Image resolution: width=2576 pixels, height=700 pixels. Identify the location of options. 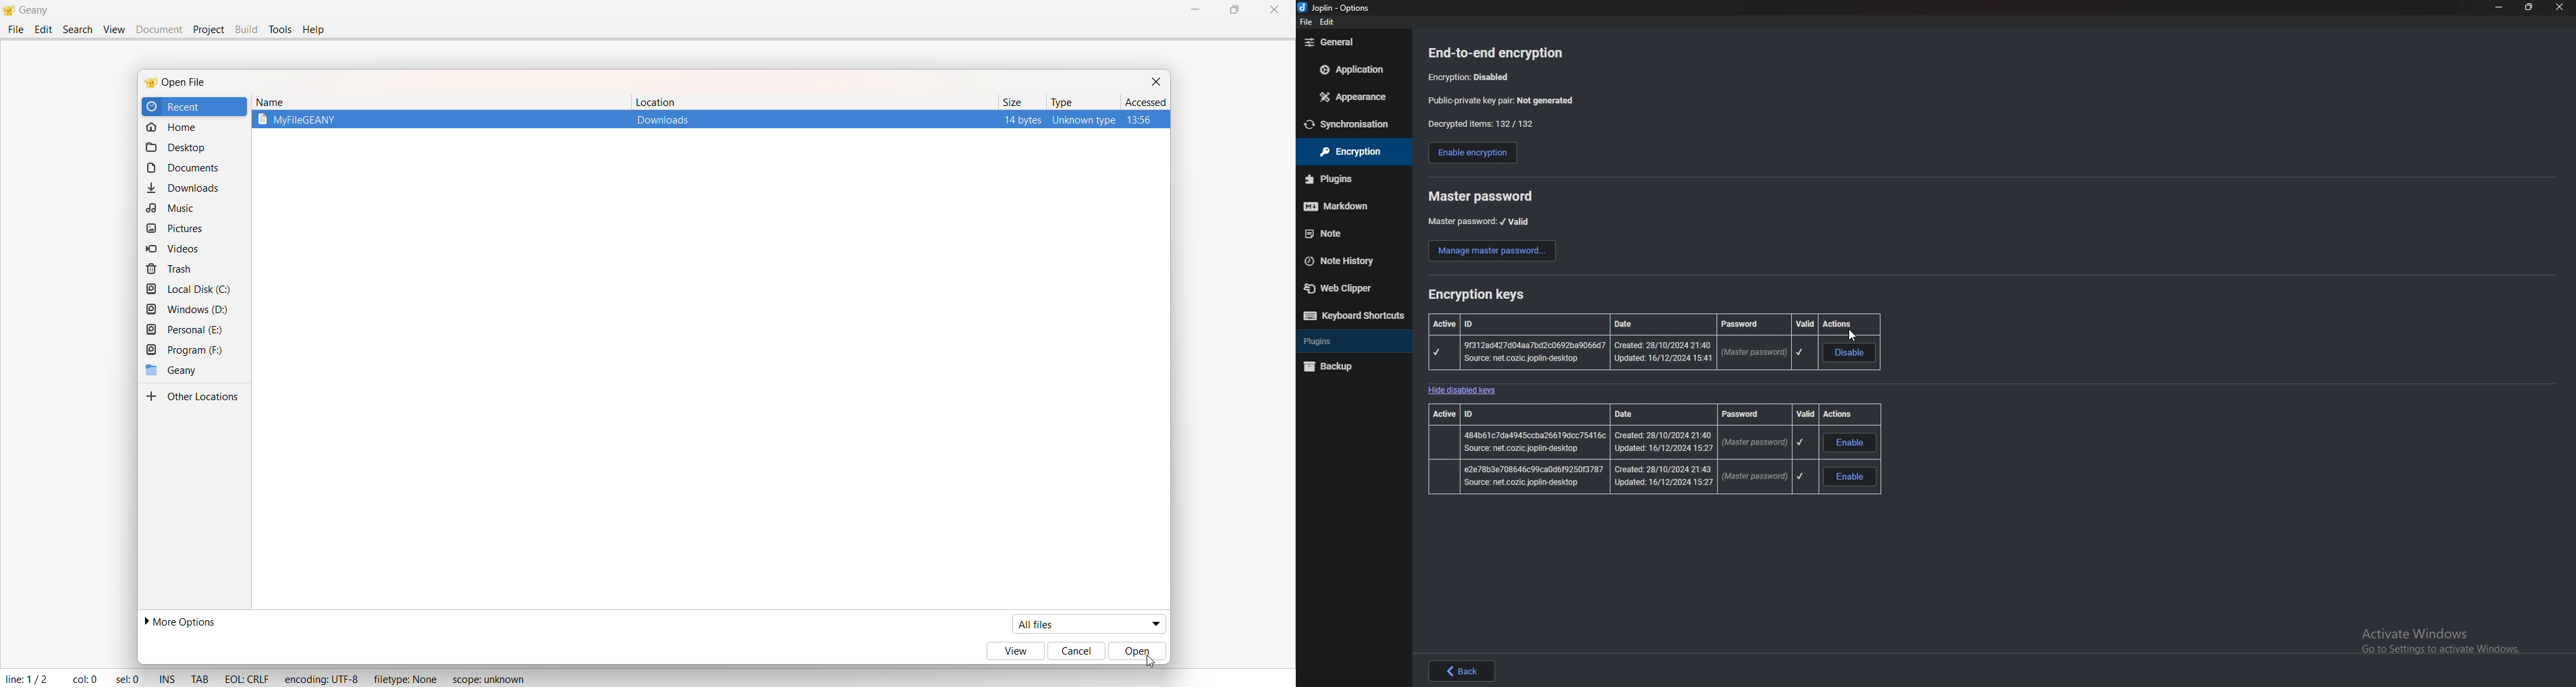
(1339, 7).